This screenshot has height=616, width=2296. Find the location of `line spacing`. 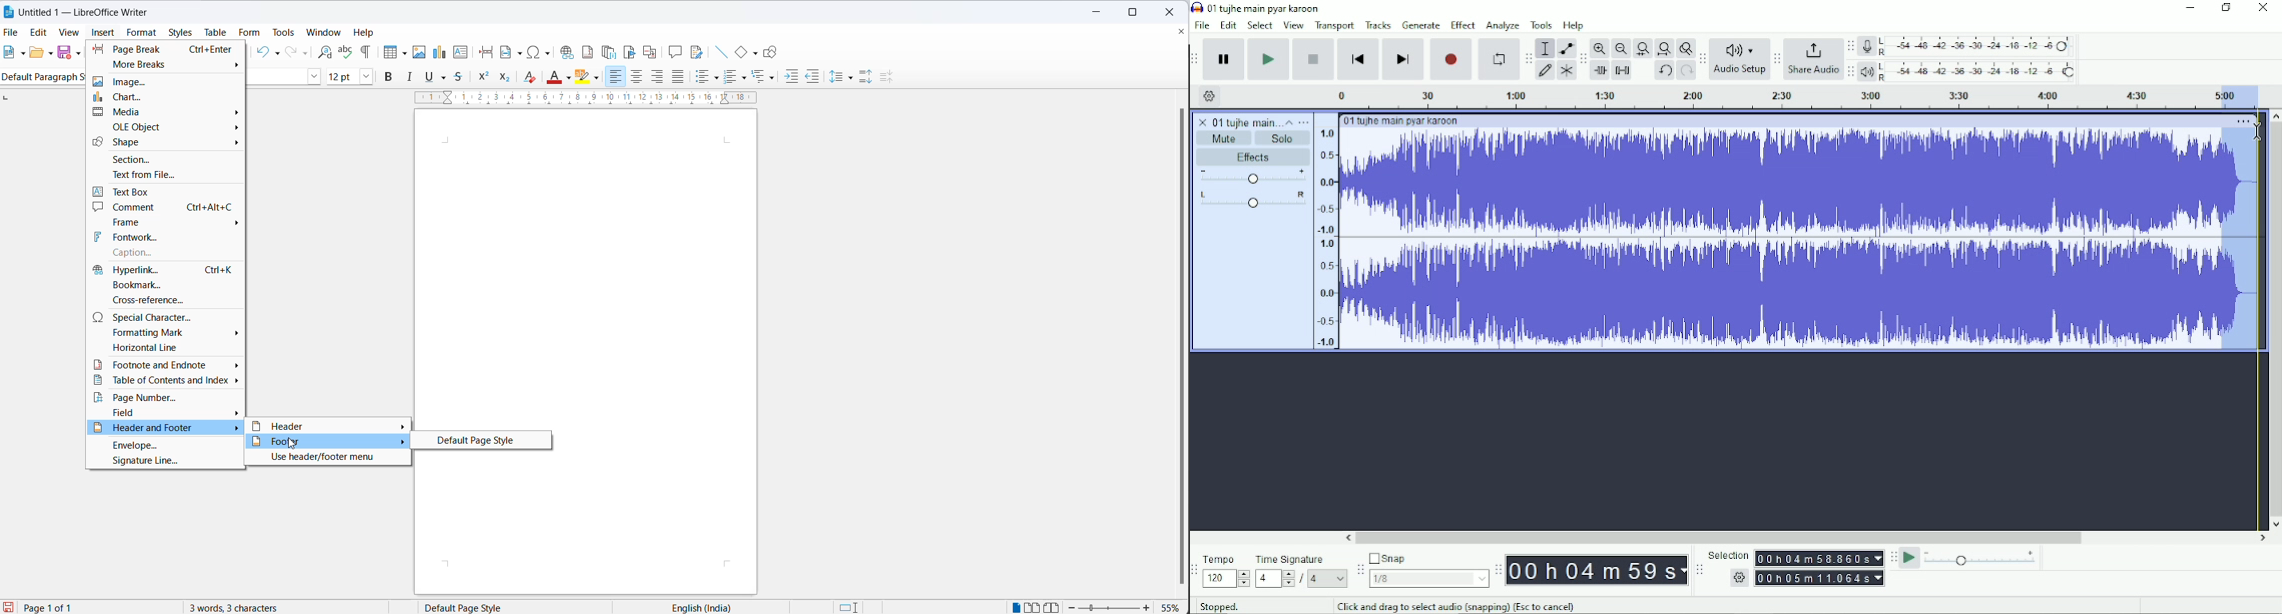

line spacing is located at coordinates (836, 74).